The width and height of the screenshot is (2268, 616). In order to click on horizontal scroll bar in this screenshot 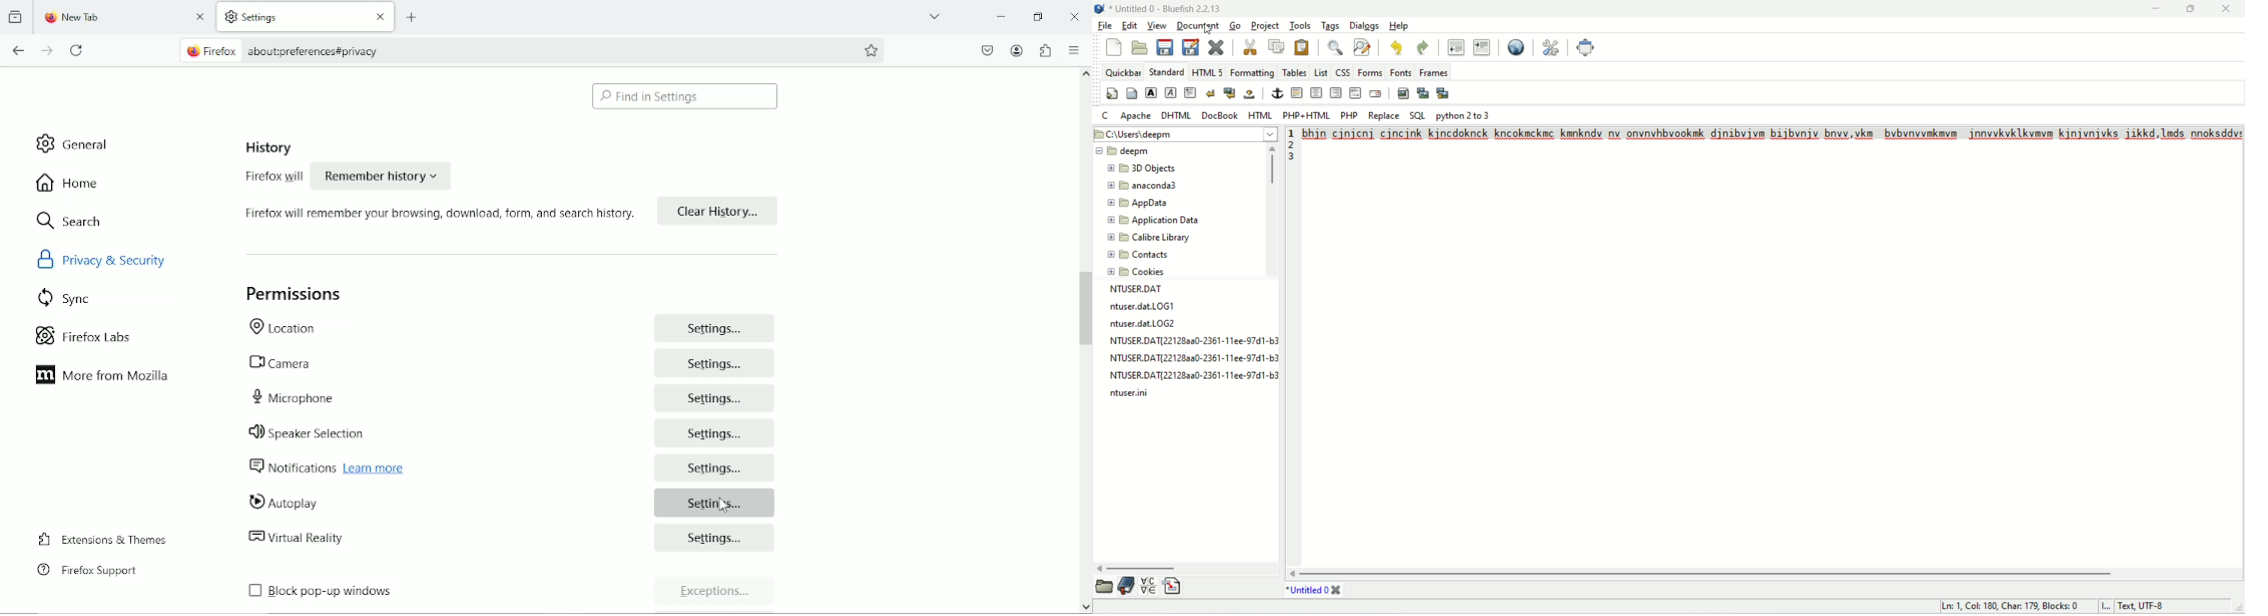, I will do `click(1765, 573)`.